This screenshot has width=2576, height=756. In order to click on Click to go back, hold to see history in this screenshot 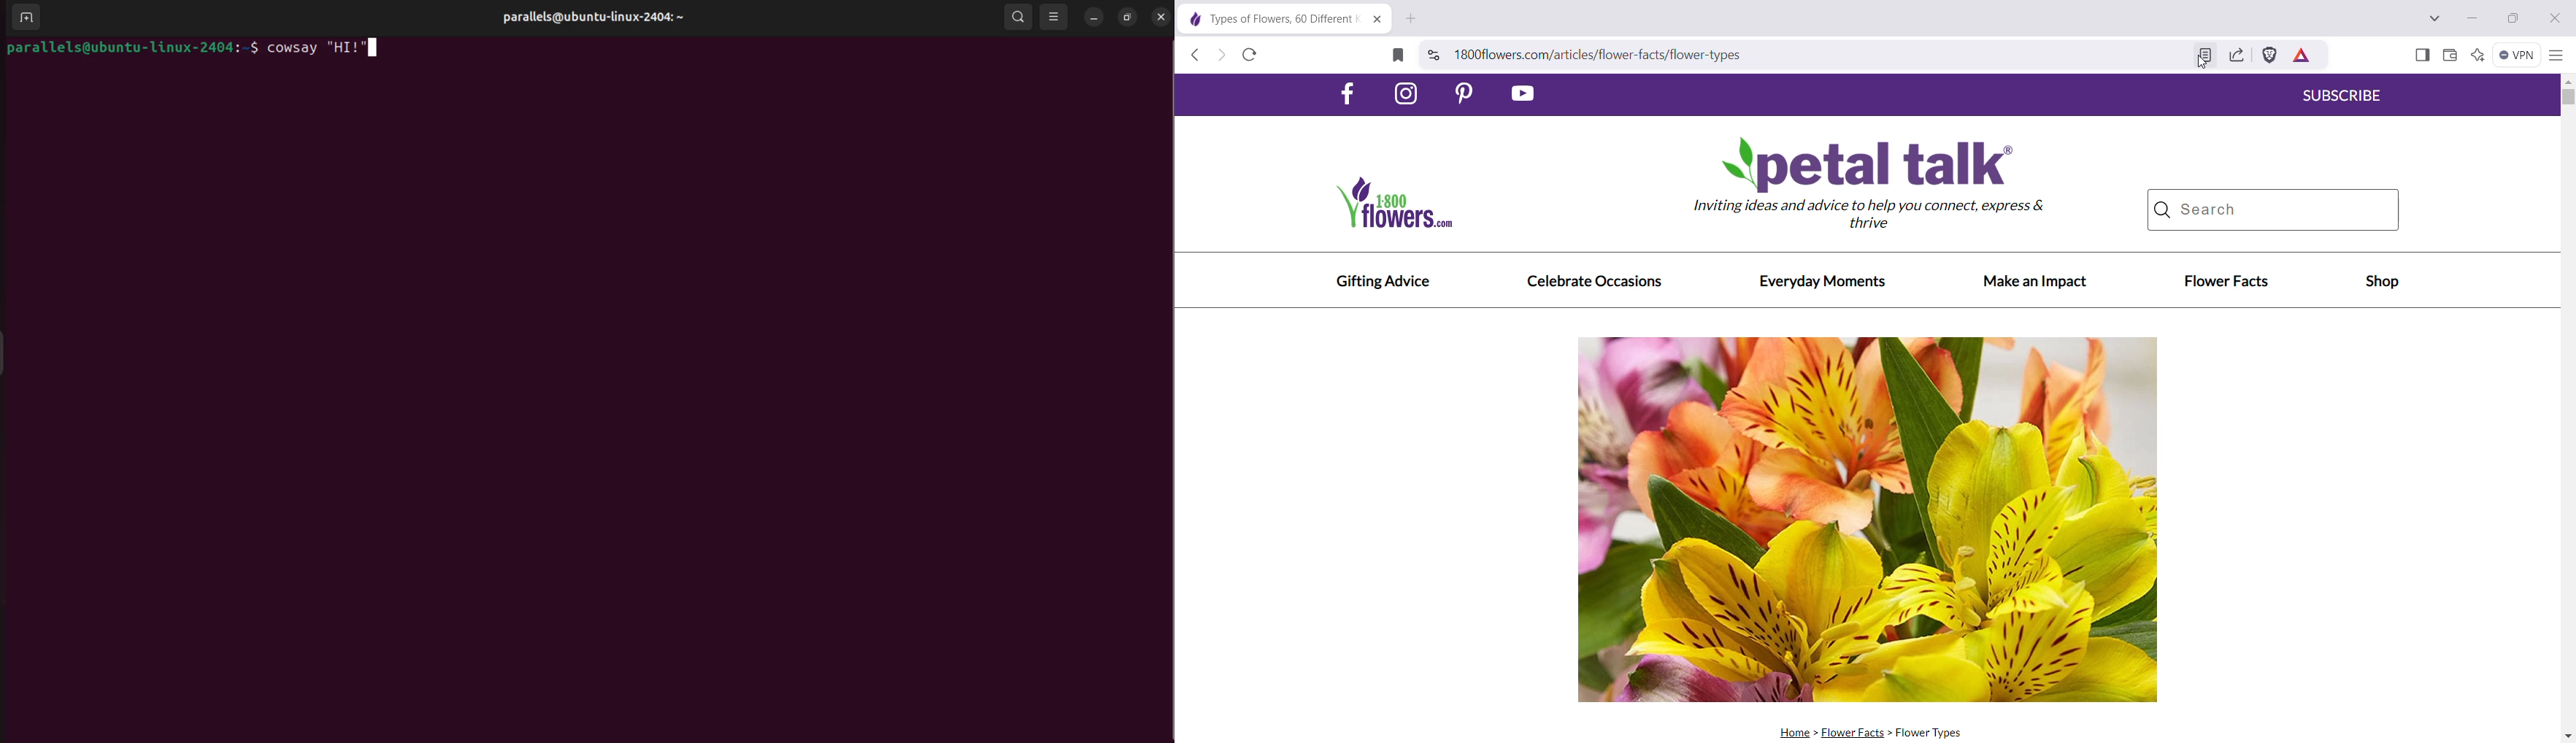, I will do `click(1193, 56)`.